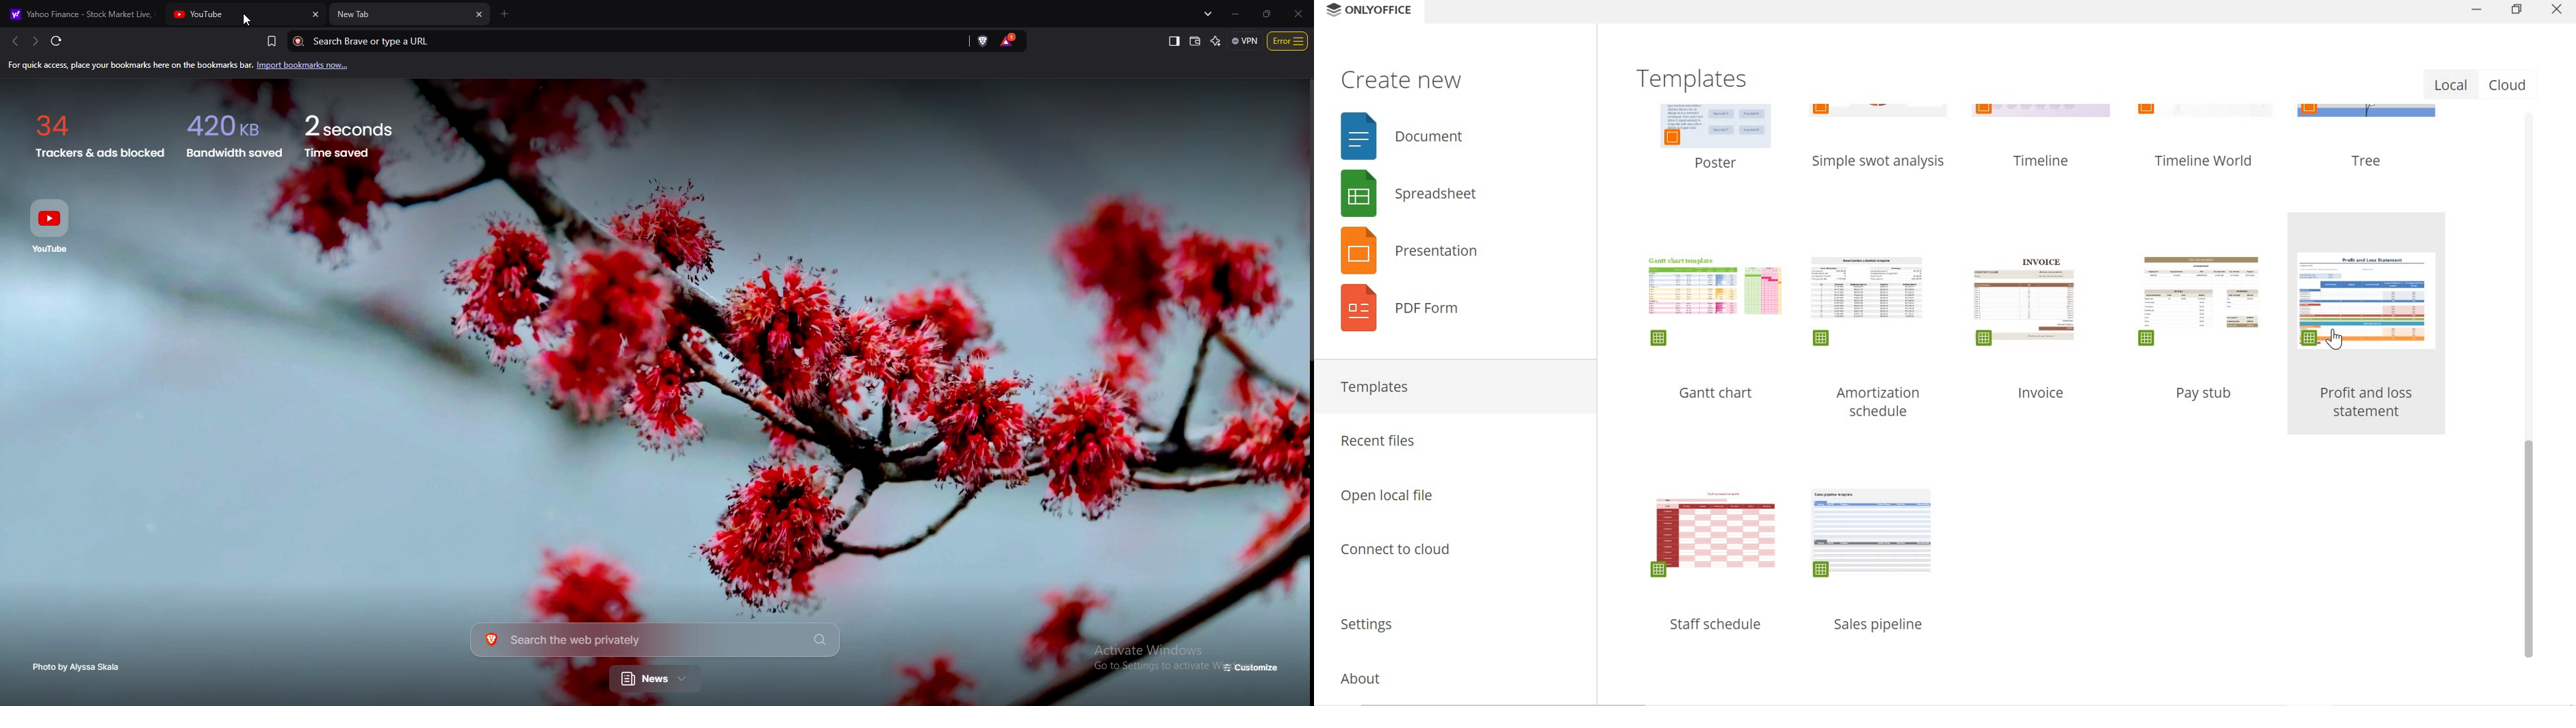  I want to click on Templates, so click(1700, 79).